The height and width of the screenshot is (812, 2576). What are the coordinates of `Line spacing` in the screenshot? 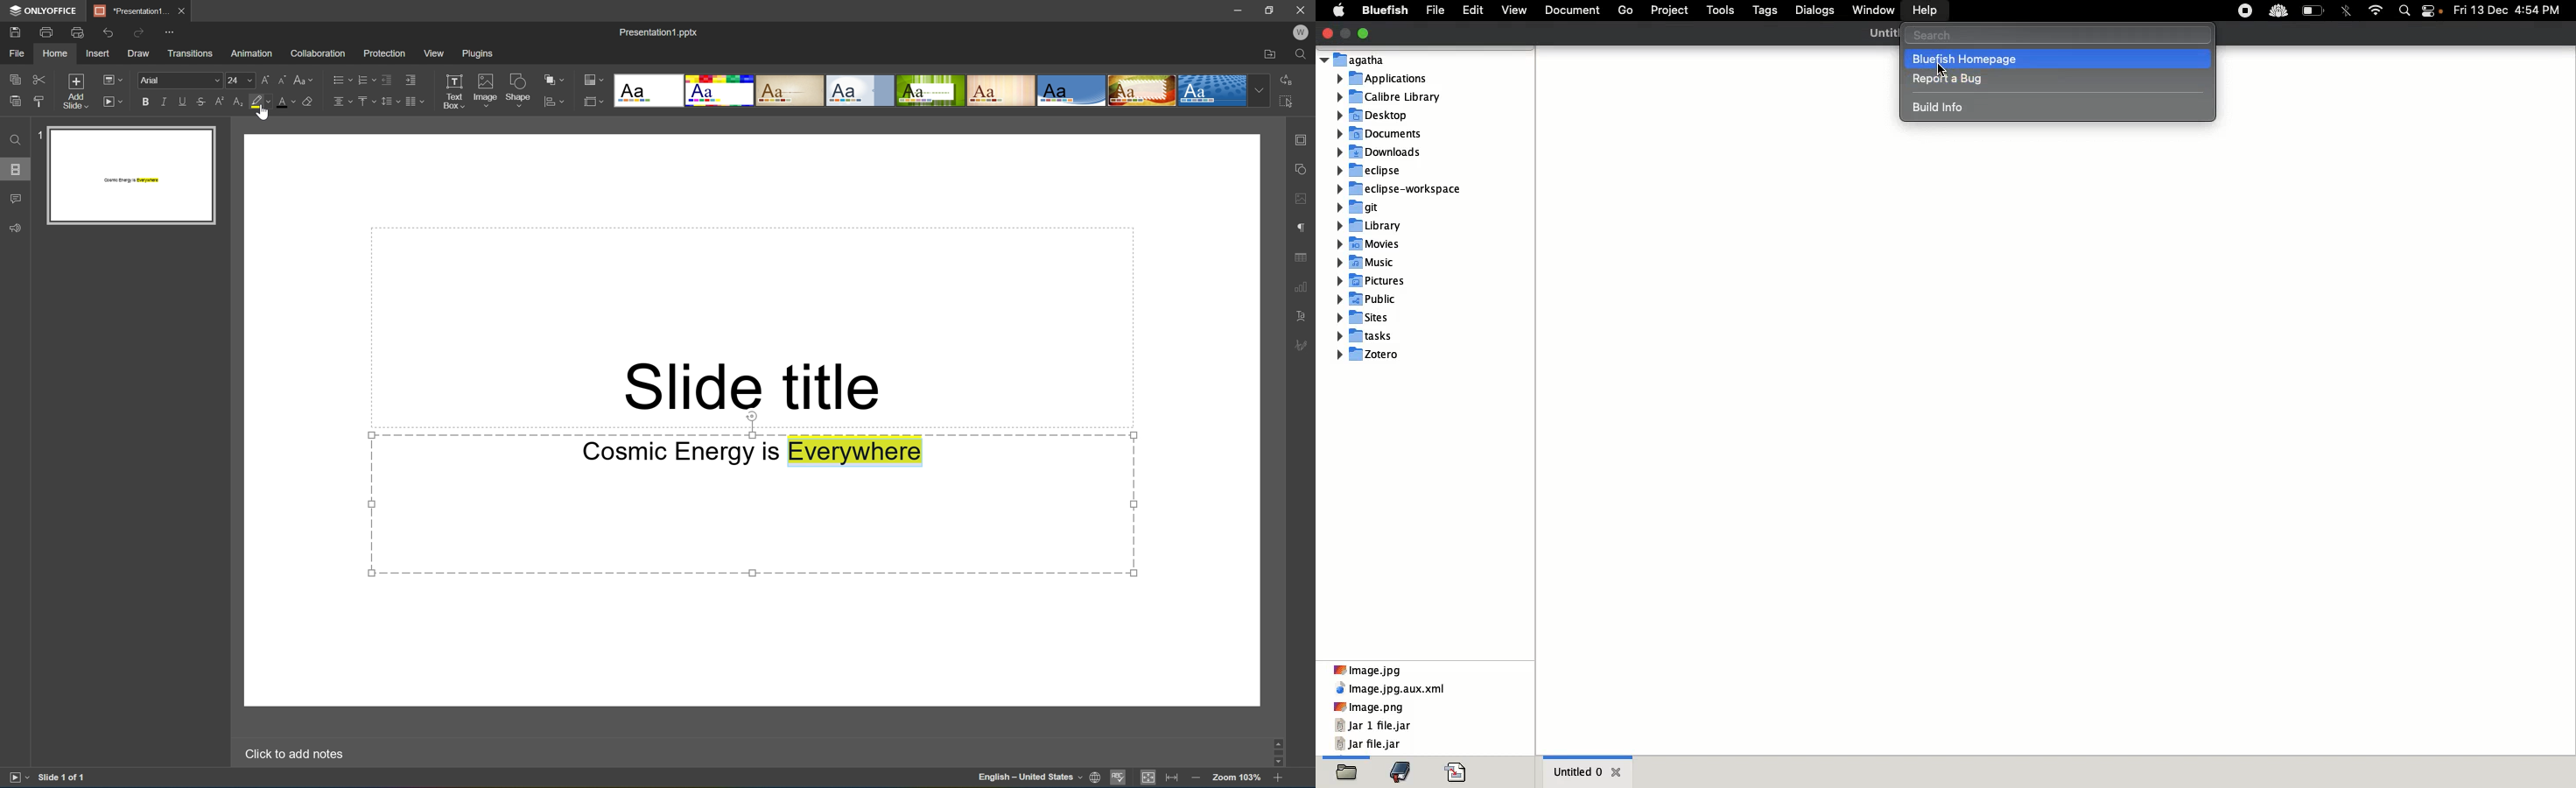 It's located at (390, 101).